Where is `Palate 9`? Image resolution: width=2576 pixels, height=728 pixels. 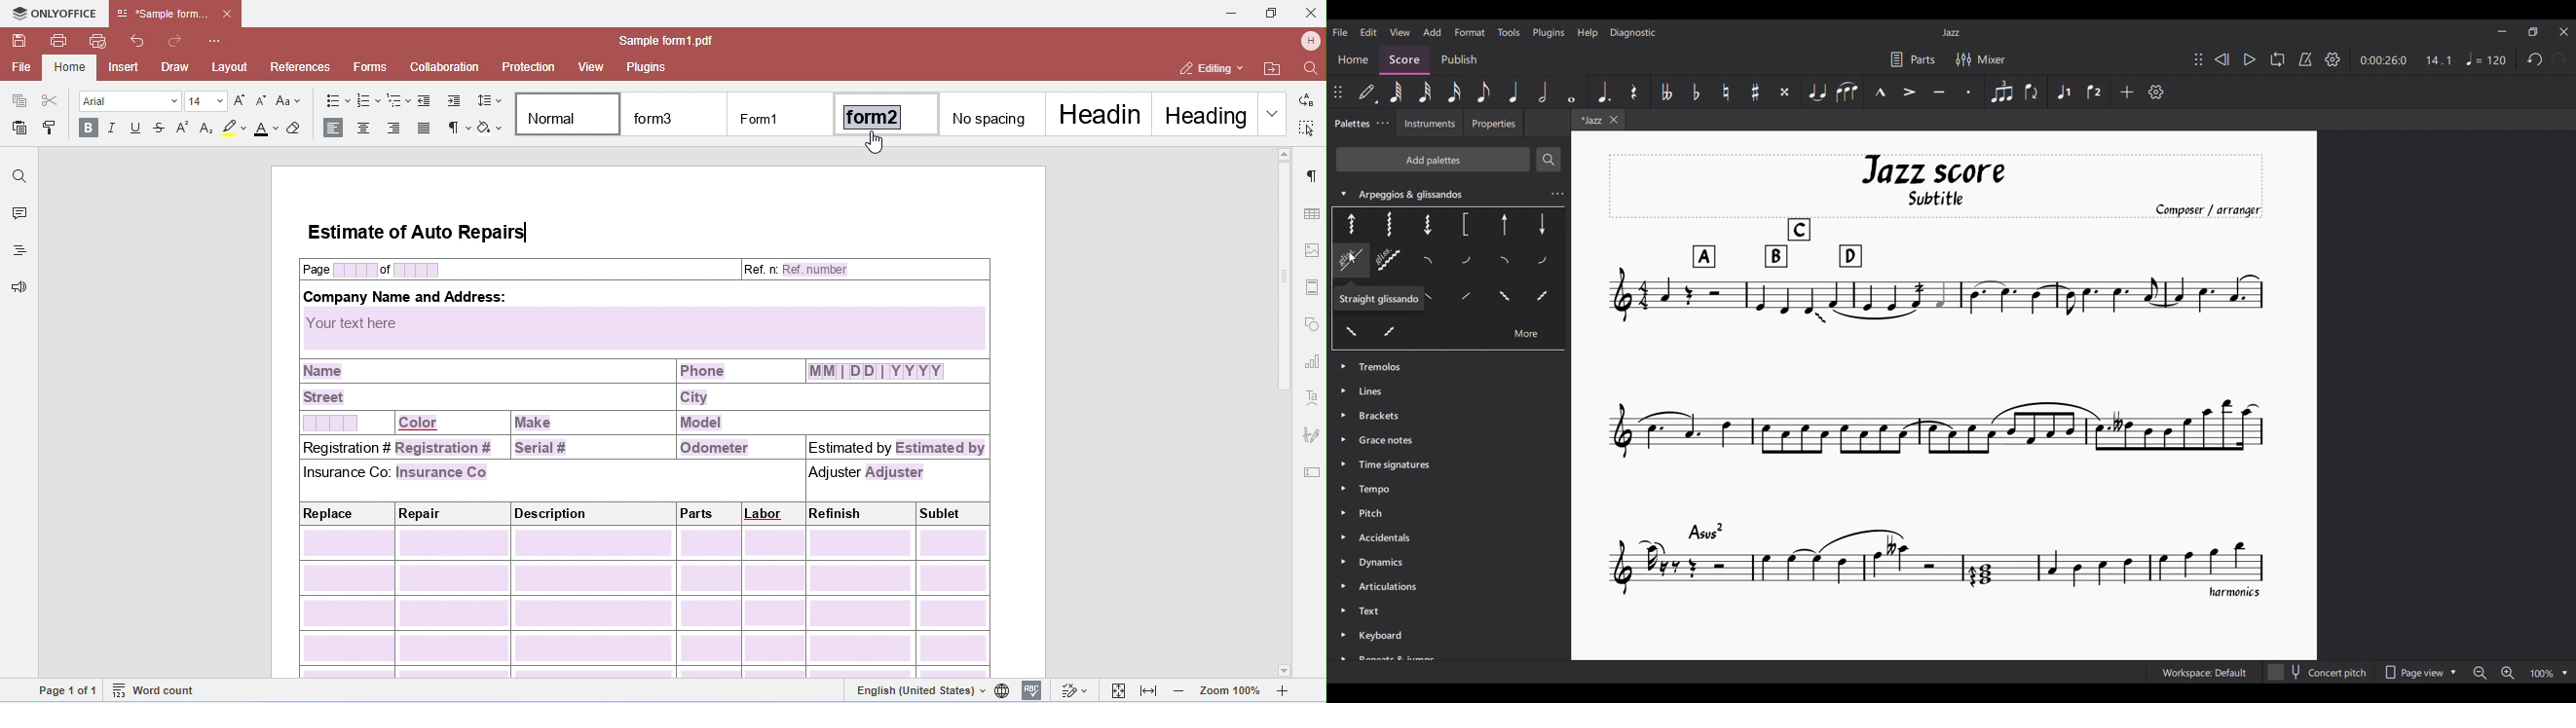
Palate 9 is located at coordinates (1432, 262).